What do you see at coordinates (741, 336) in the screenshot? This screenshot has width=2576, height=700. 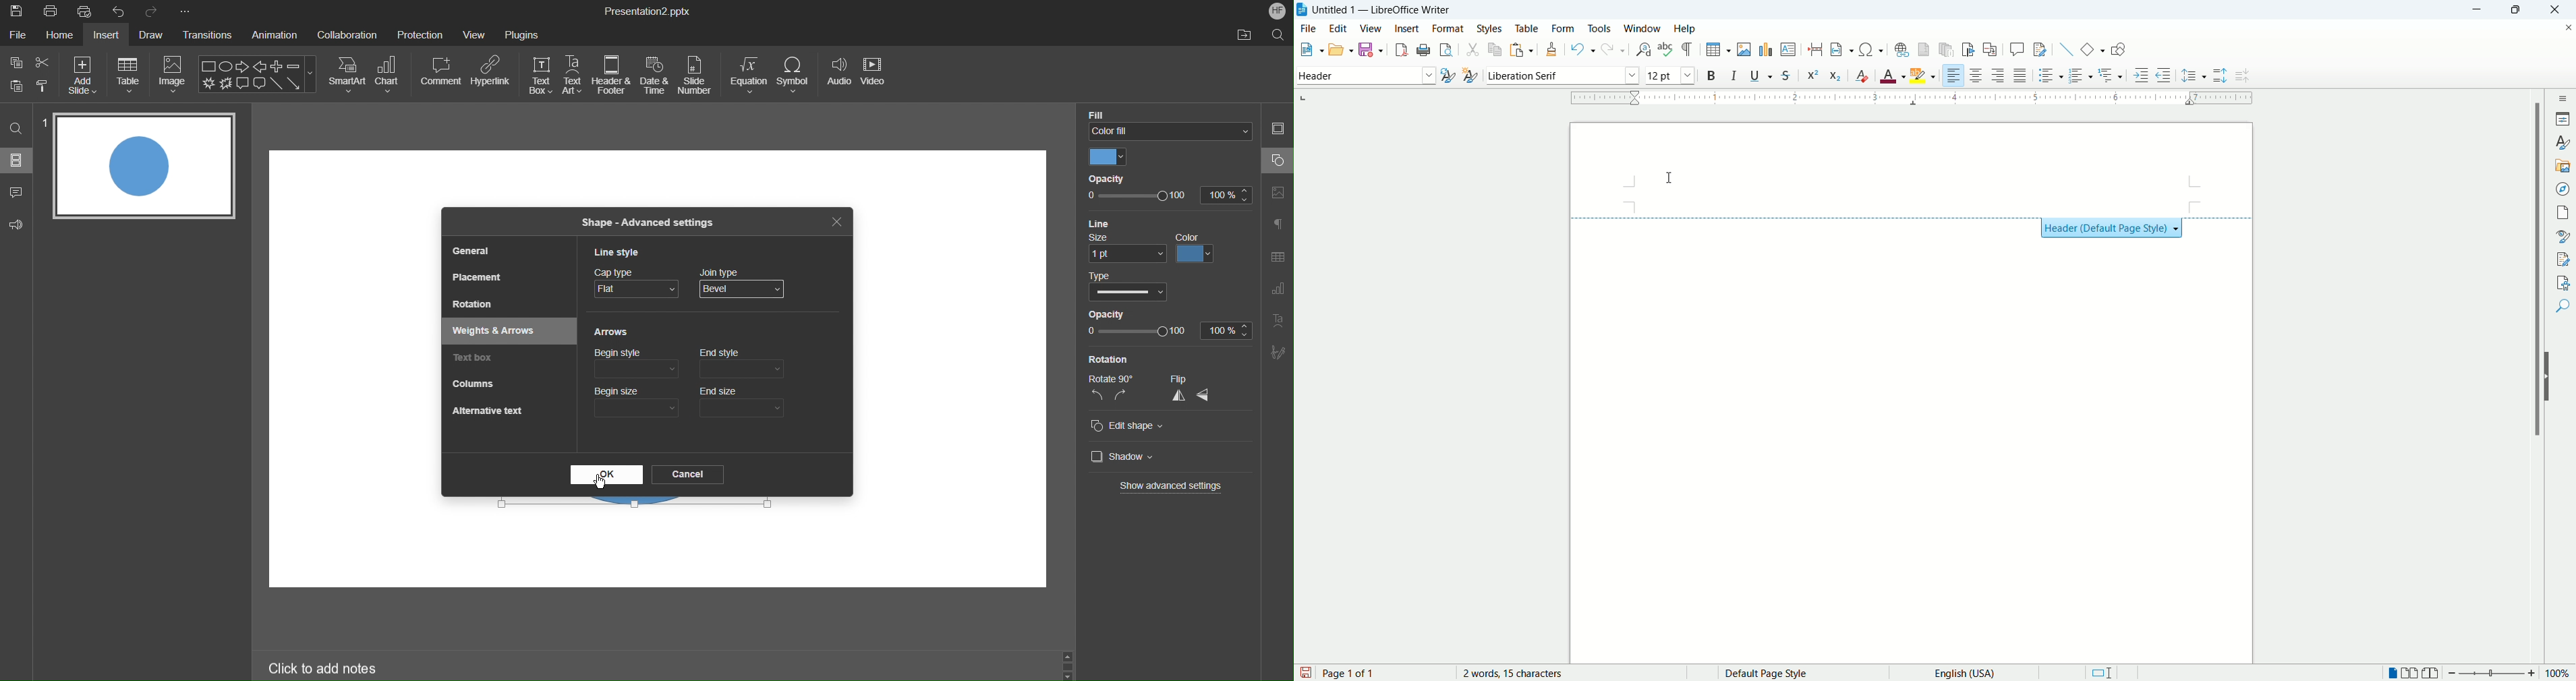 I see `Bevel` at bounding box center [741, 336].